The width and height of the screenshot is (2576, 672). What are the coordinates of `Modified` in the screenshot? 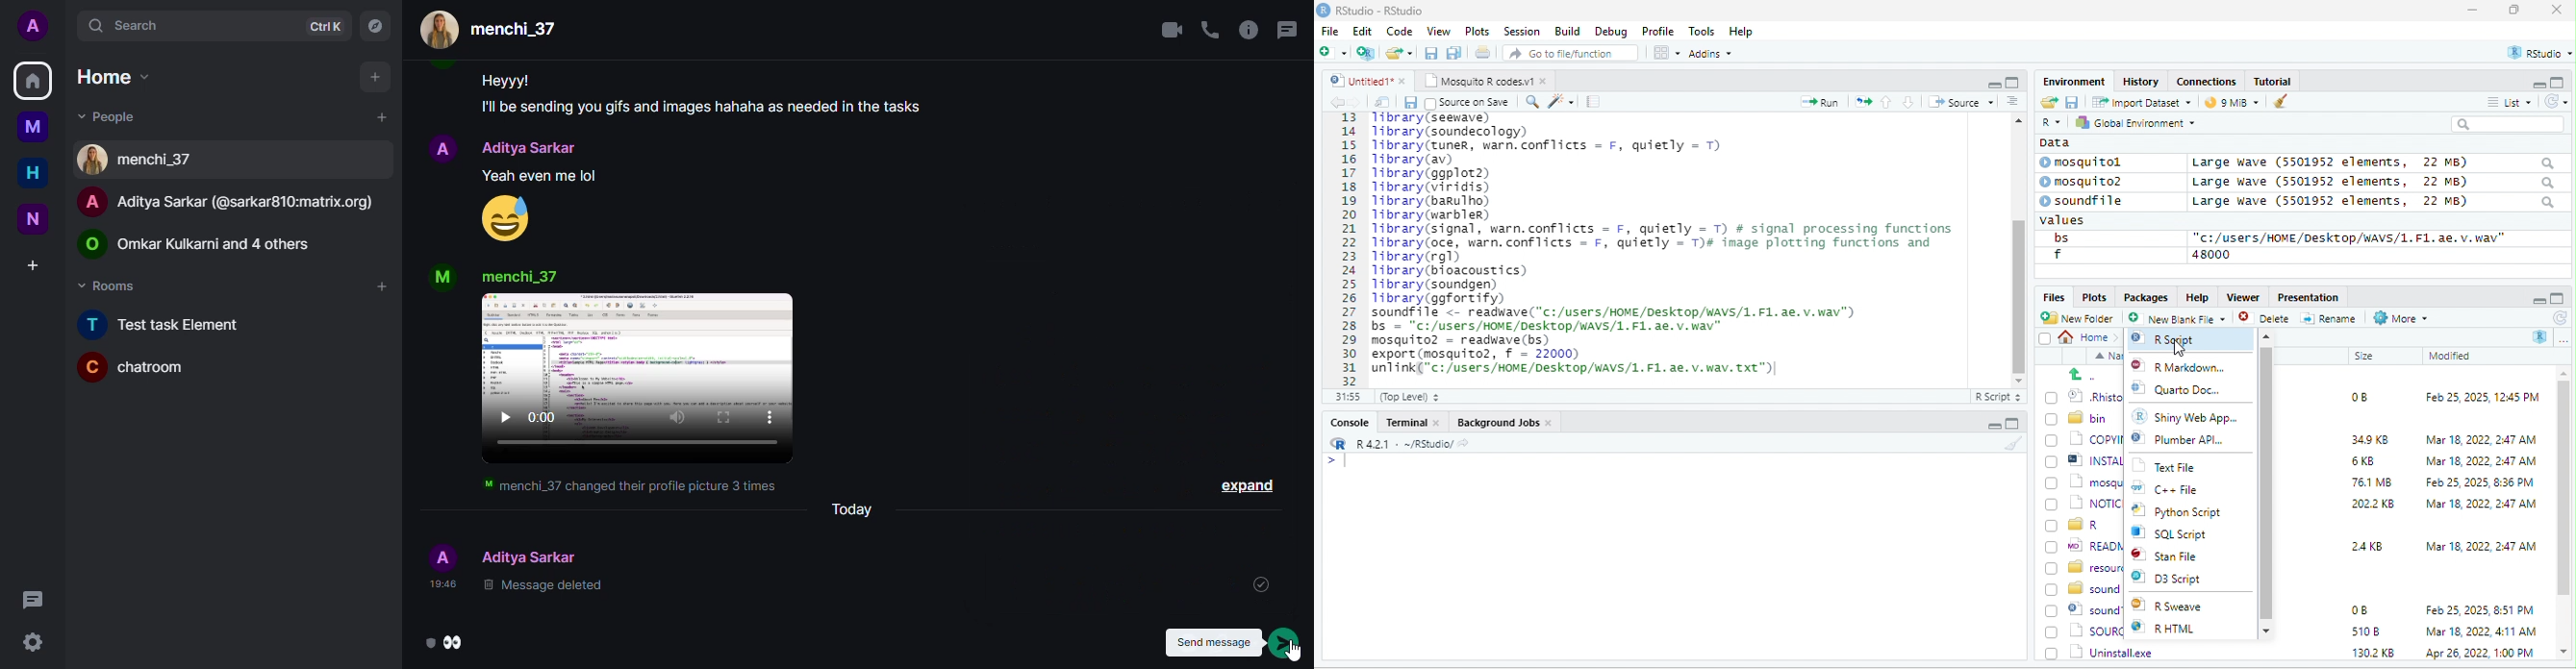 It's located at (2452, 356).